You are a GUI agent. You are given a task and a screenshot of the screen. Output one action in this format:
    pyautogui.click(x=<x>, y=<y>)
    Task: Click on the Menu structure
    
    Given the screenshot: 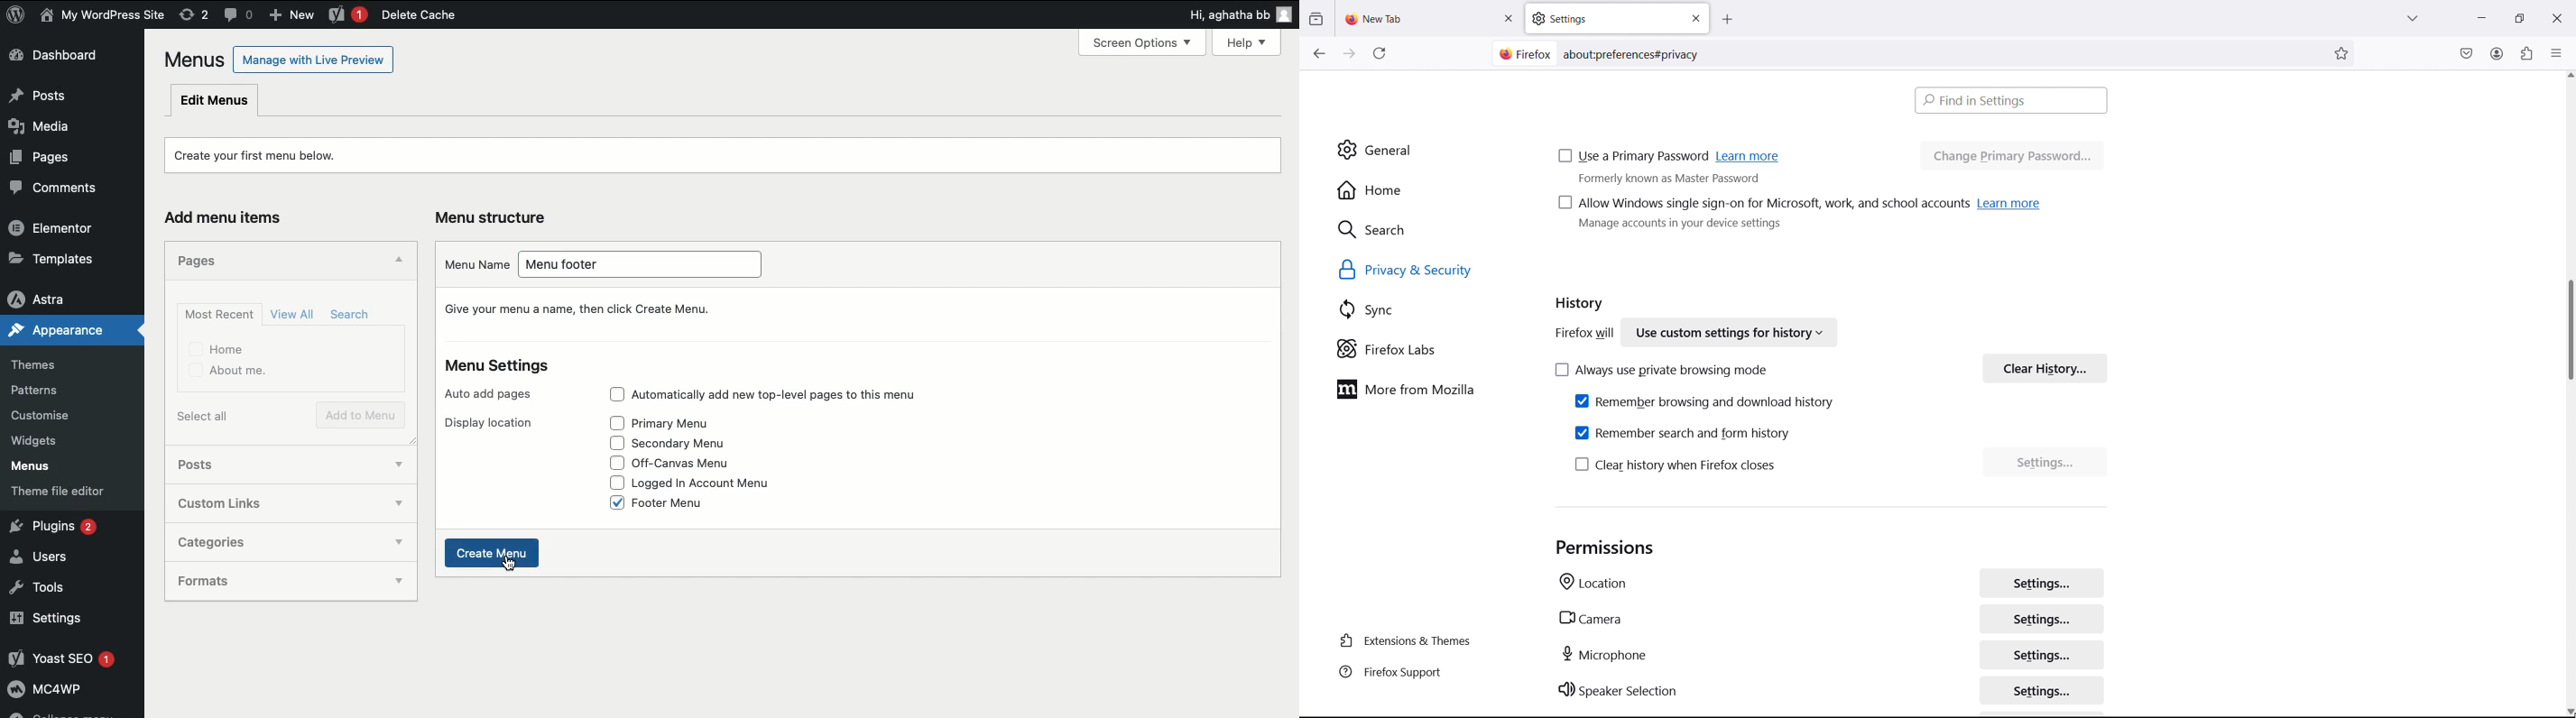 What is the action you would take?
    pyautogui.click(x=494, y=216)
    